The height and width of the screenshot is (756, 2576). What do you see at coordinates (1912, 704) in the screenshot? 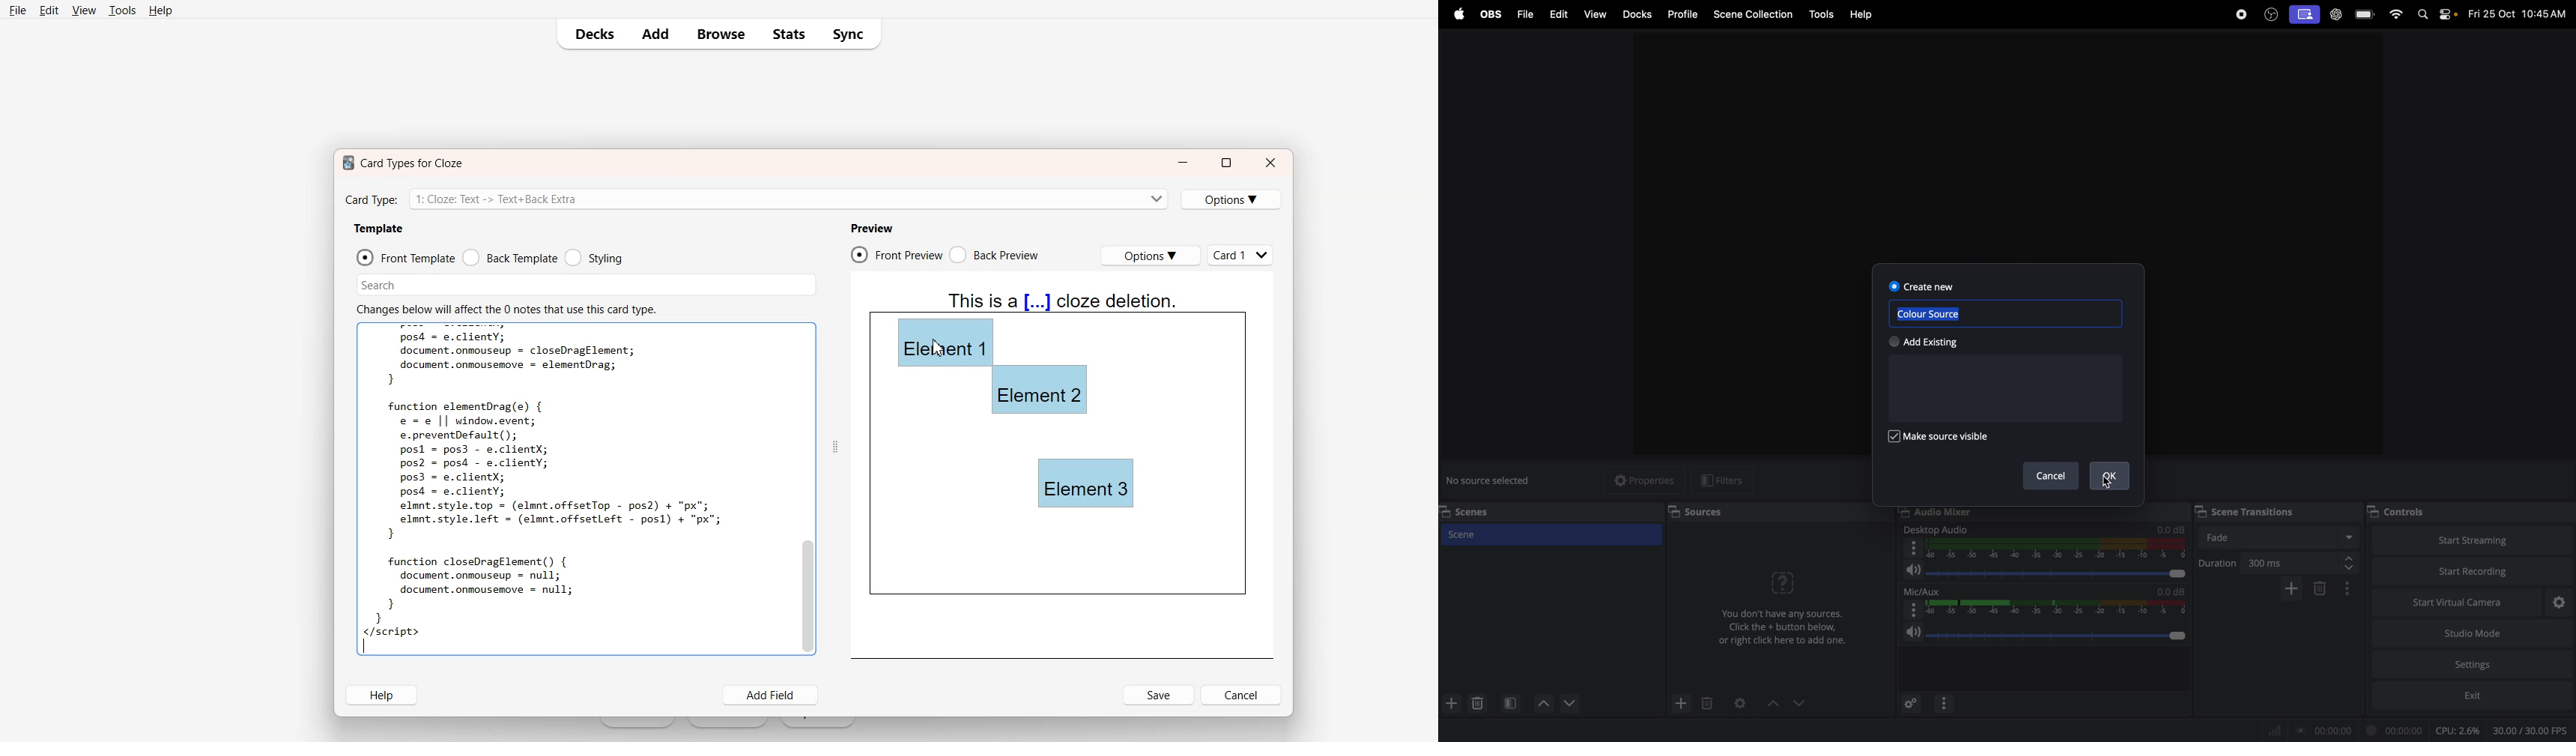
I see `advance audio properties` at bounding box center [1912, 704].